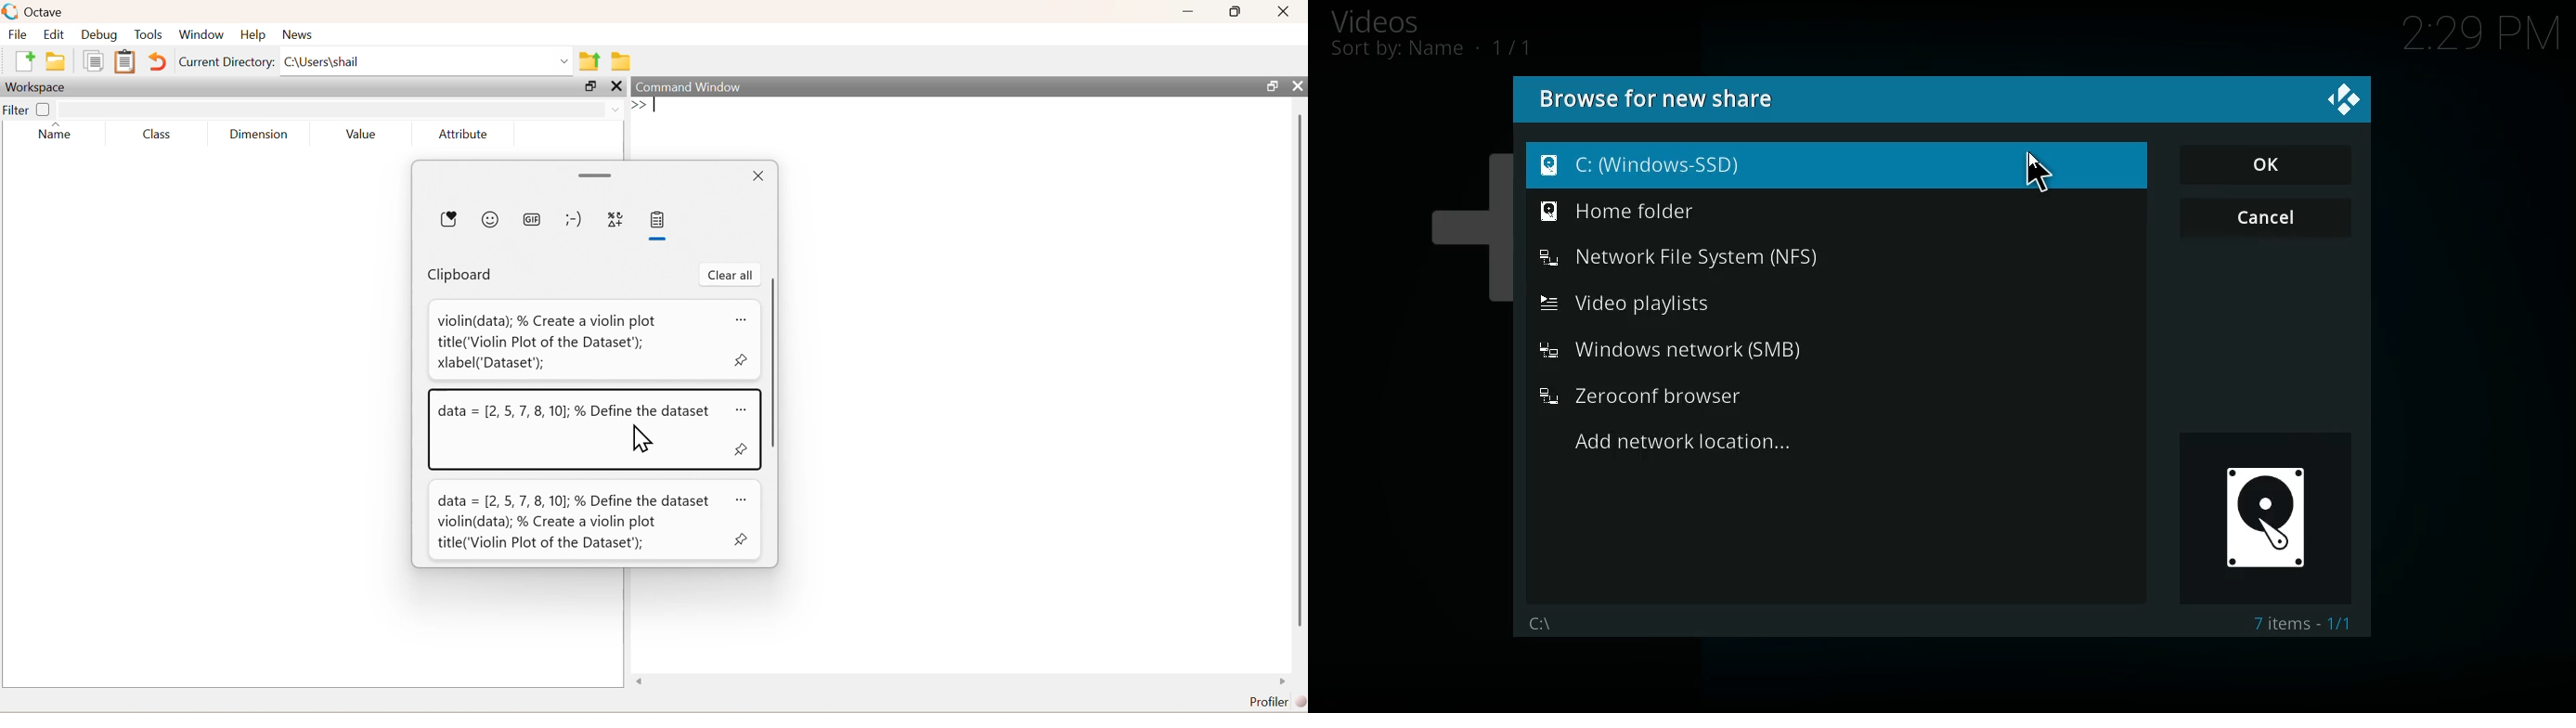 The width and height of the screenshot is (2576, 728). I want to click on video playlist, so click(1668, 302).